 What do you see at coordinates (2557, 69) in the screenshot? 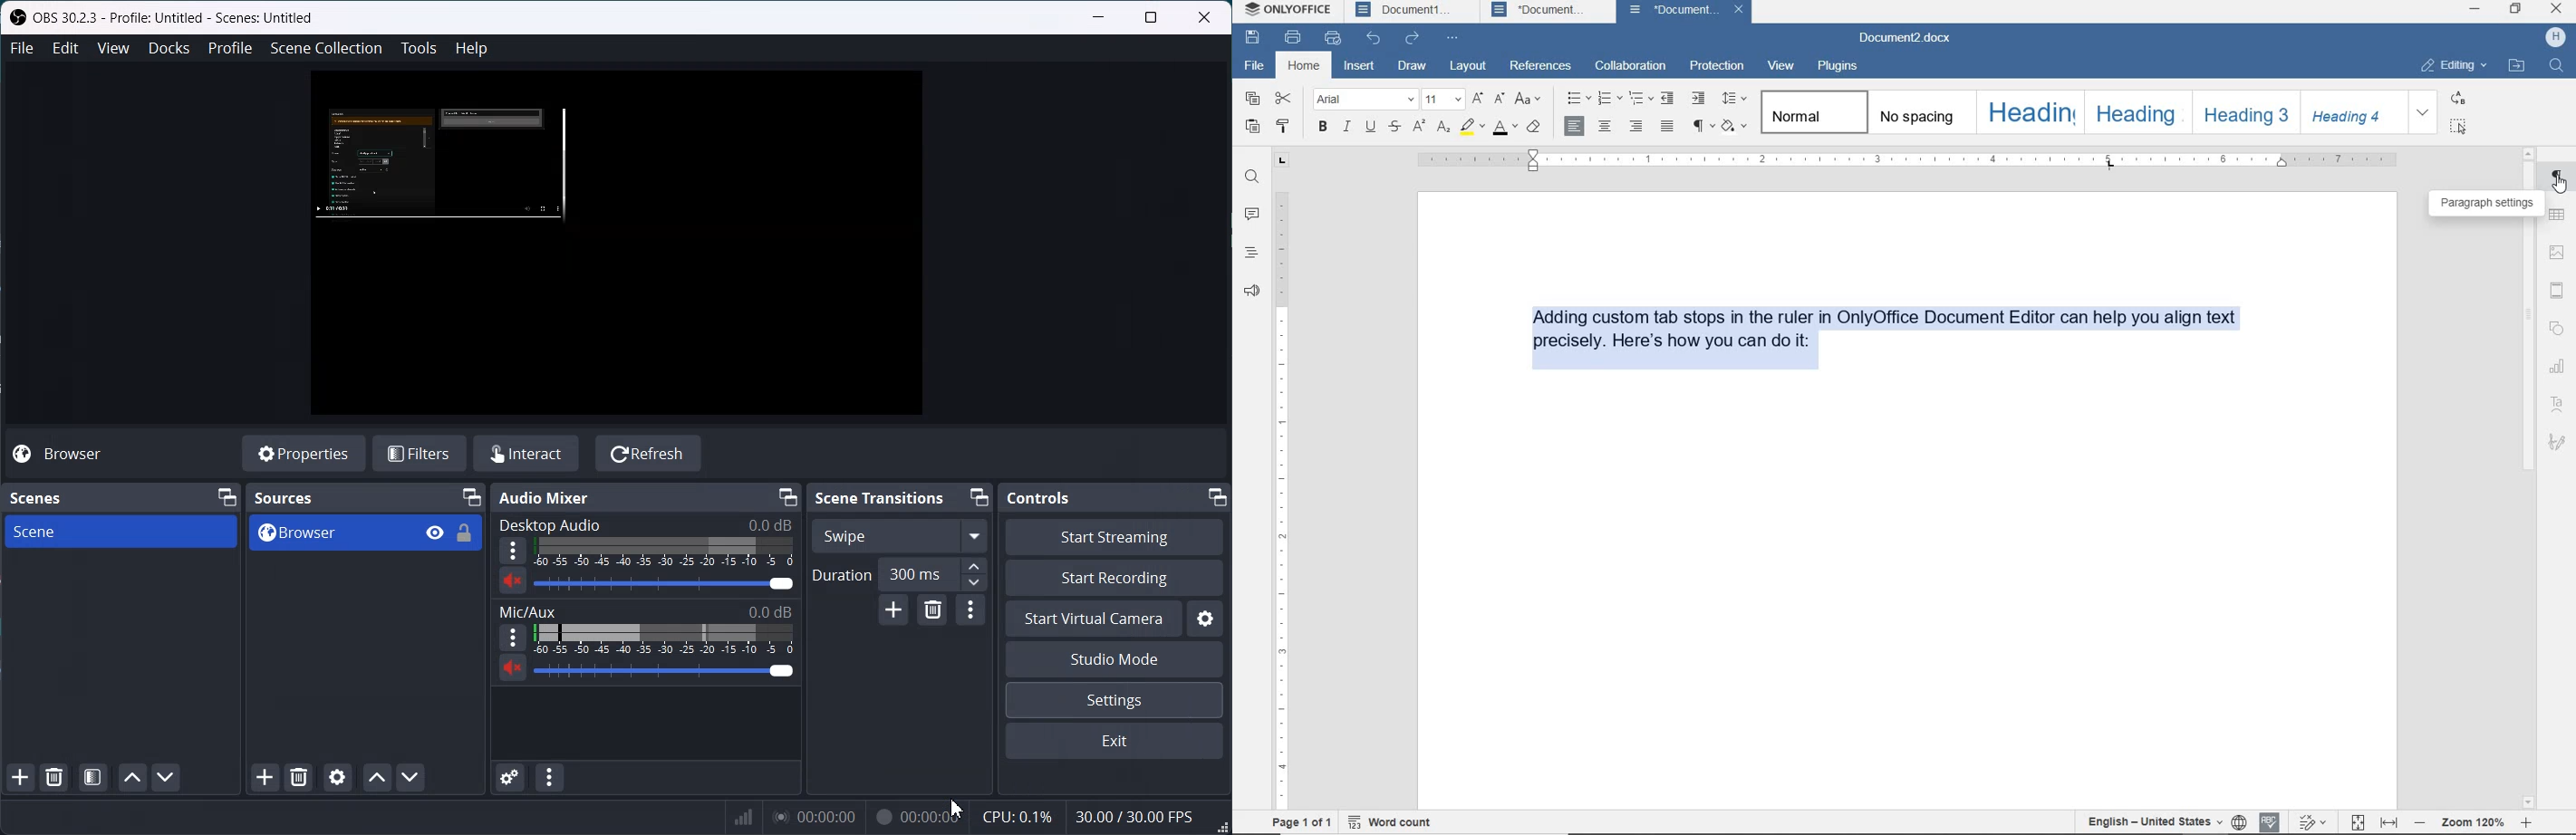
I see `search` at bounding box center [2557, 69].